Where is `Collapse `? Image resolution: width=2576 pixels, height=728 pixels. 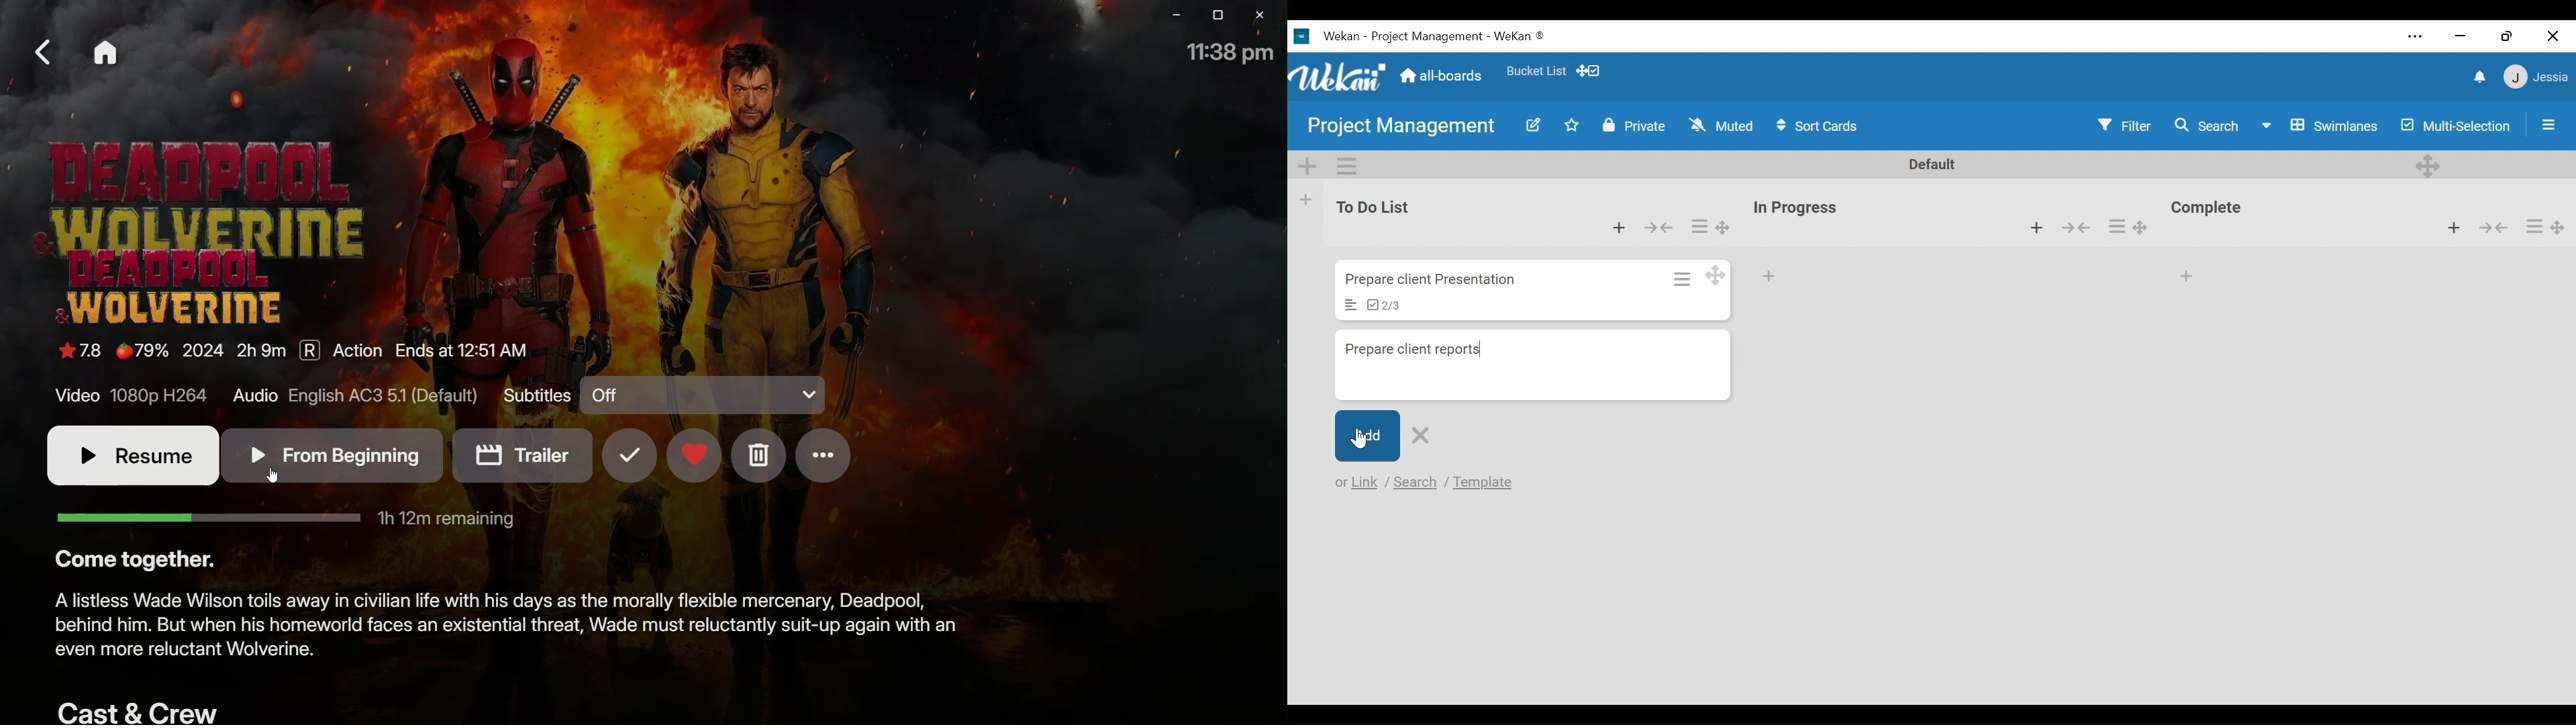
Collapse  is located at coordinates (2493, 228).